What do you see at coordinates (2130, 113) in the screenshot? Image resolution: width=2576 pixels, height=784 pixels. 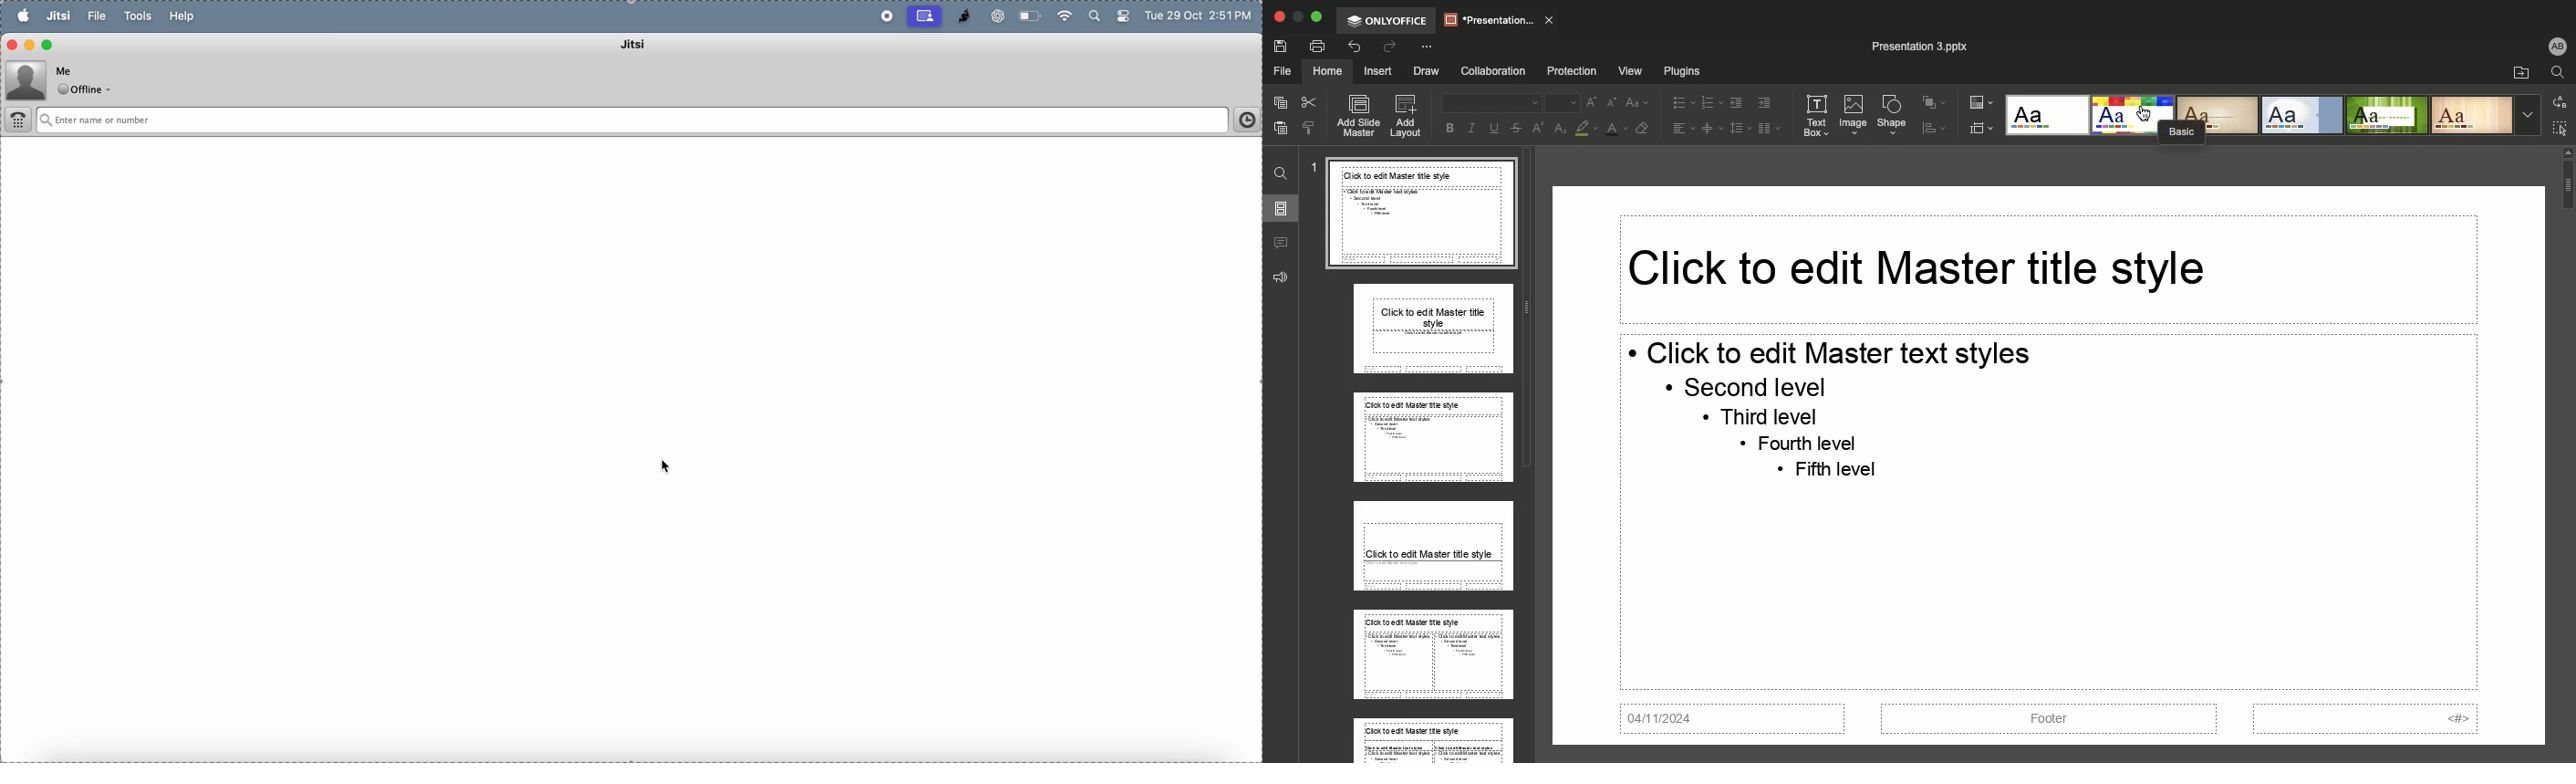 I see `Cursor` at bounding box center [2130, 113].